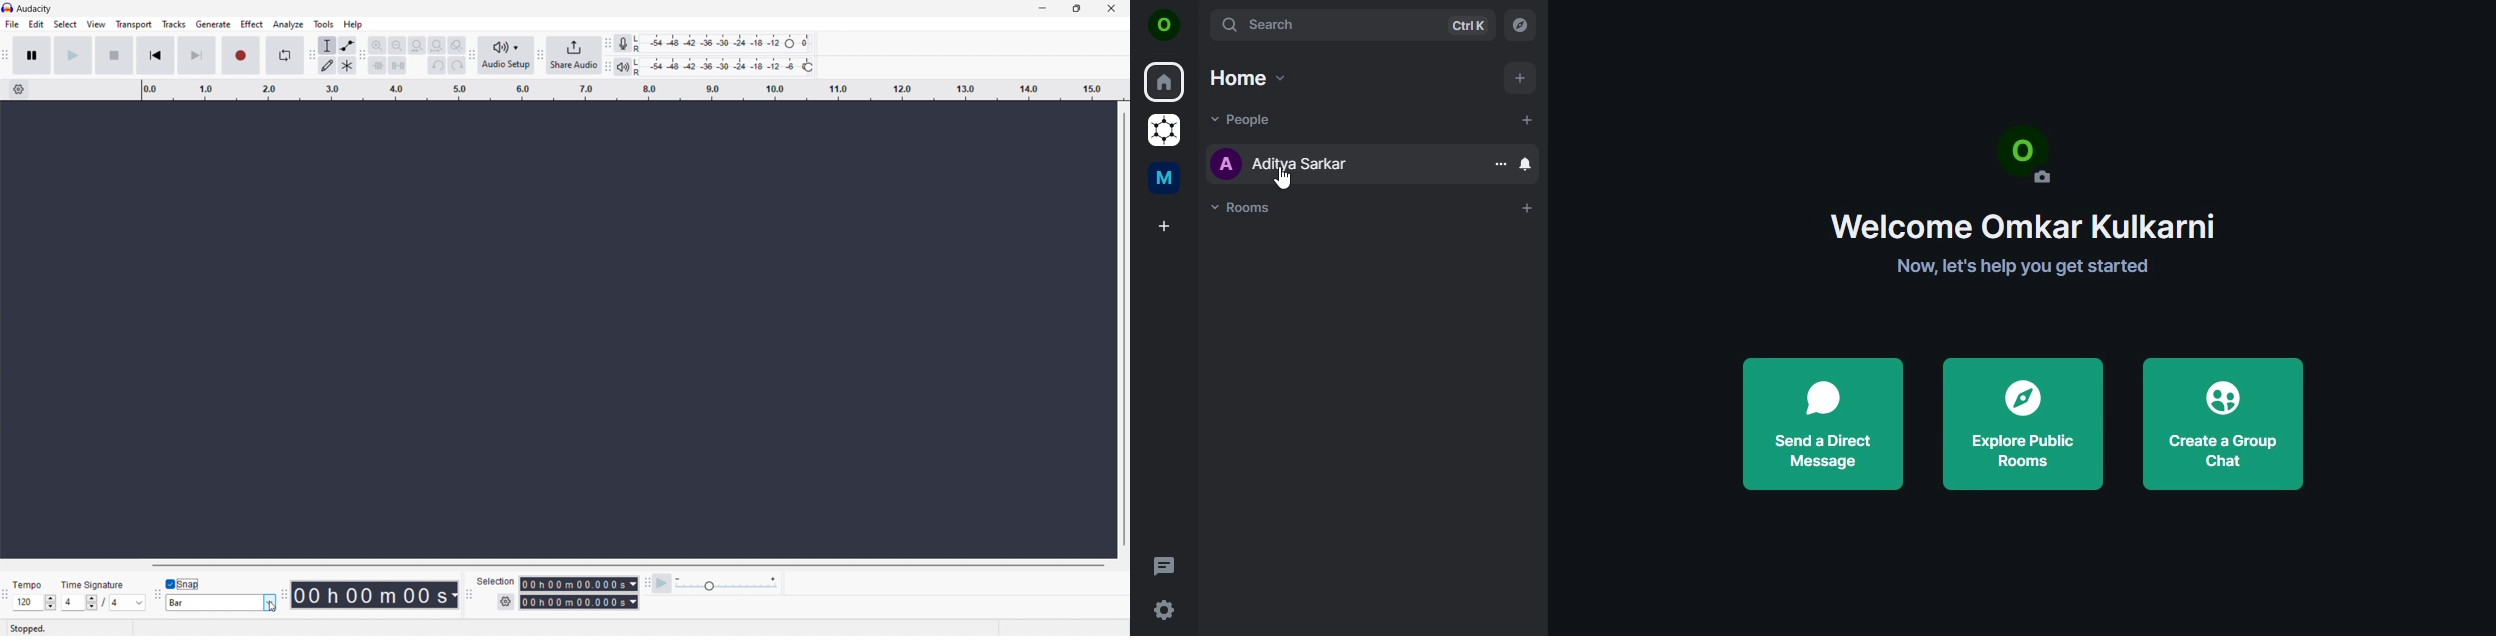 The width and height of the screenshot is (2520, 644). What do you see at coordinates (283, 595) in the screenshot?
I see `time toolbar` at bounding box center [283, 595].